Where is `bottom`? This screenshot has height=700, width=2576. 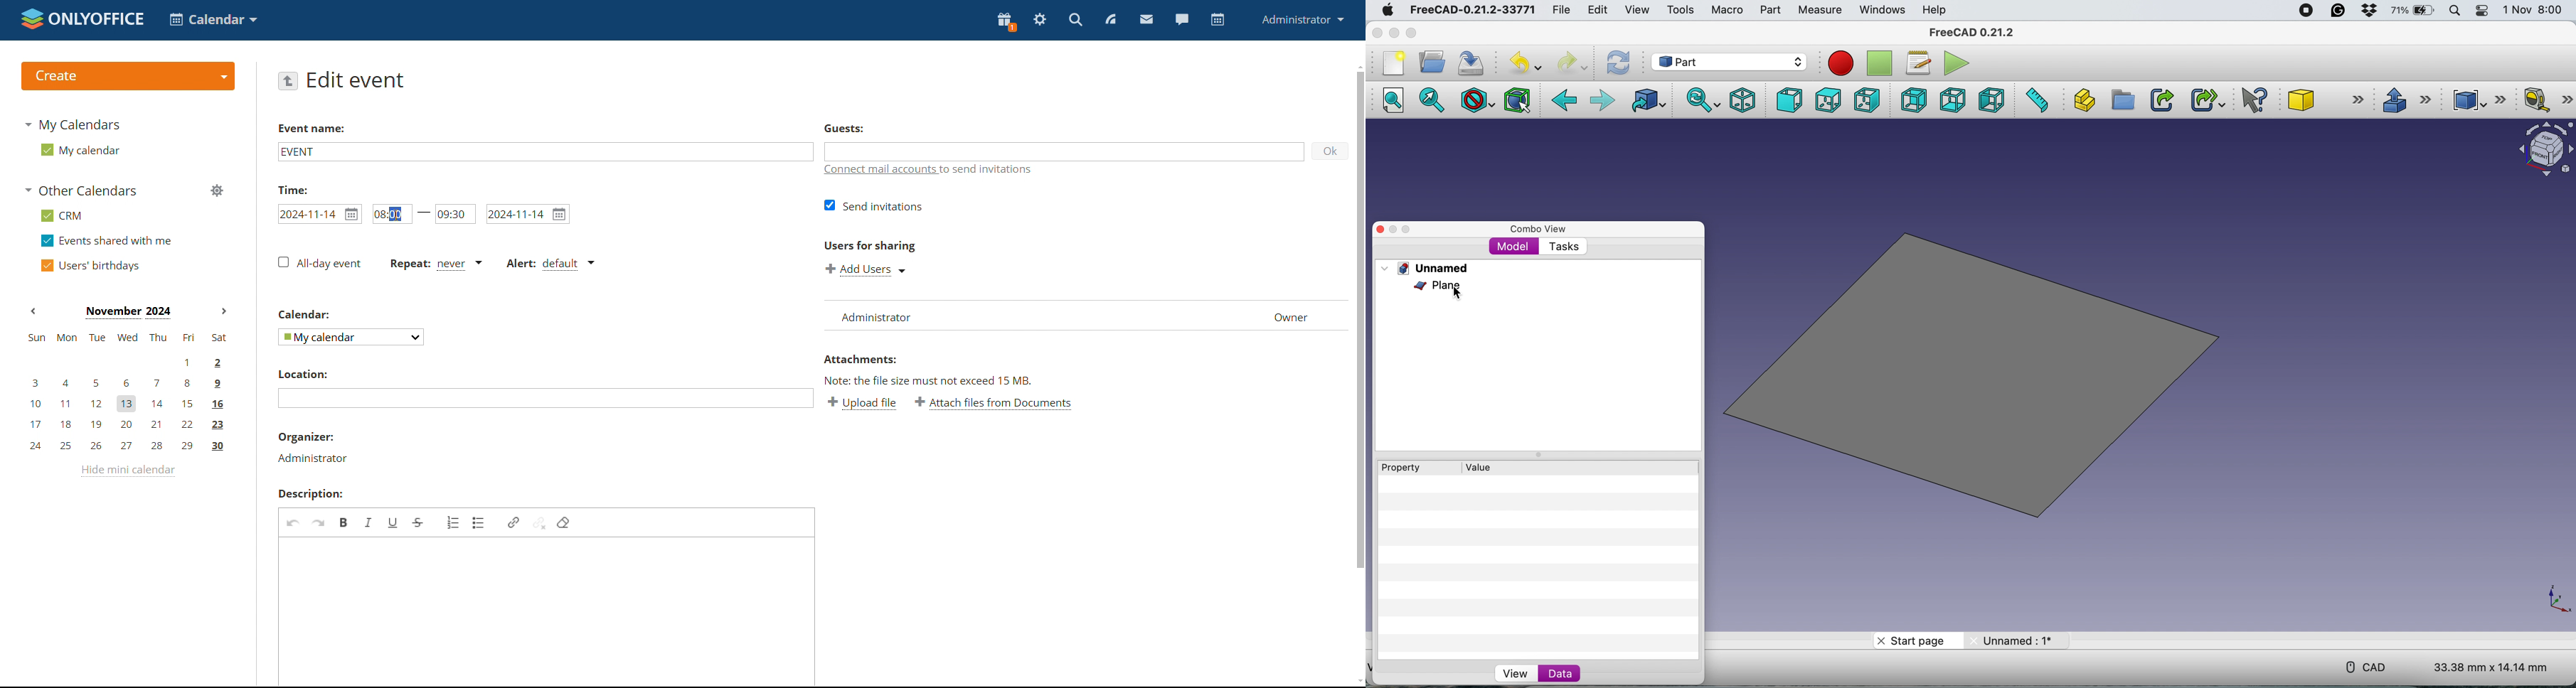
bottom is located at coordinates (1950, 101).